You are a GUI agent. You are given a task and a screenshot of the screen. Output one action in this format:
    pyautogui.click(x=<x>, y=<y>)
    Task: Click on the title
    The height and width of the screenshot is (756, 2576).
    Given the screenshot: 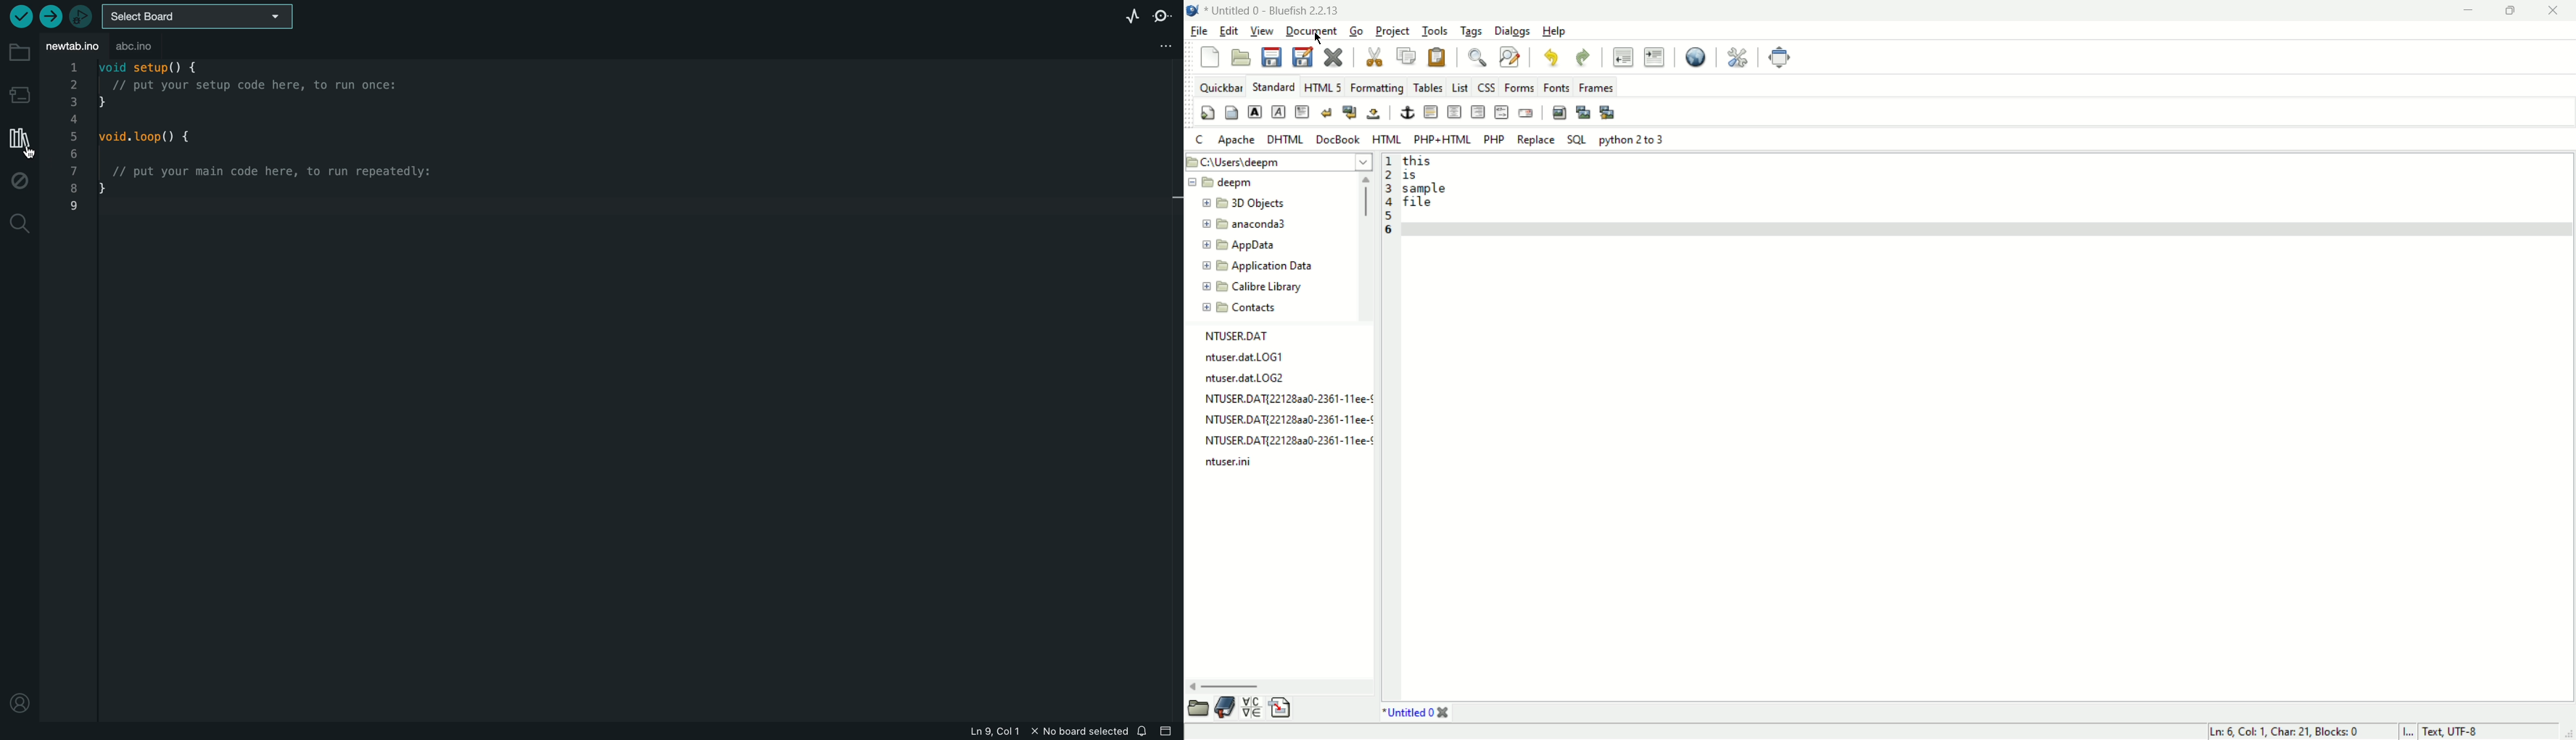 What is the action you would take?
    pyautogui.click(x=1273, y=10)
    